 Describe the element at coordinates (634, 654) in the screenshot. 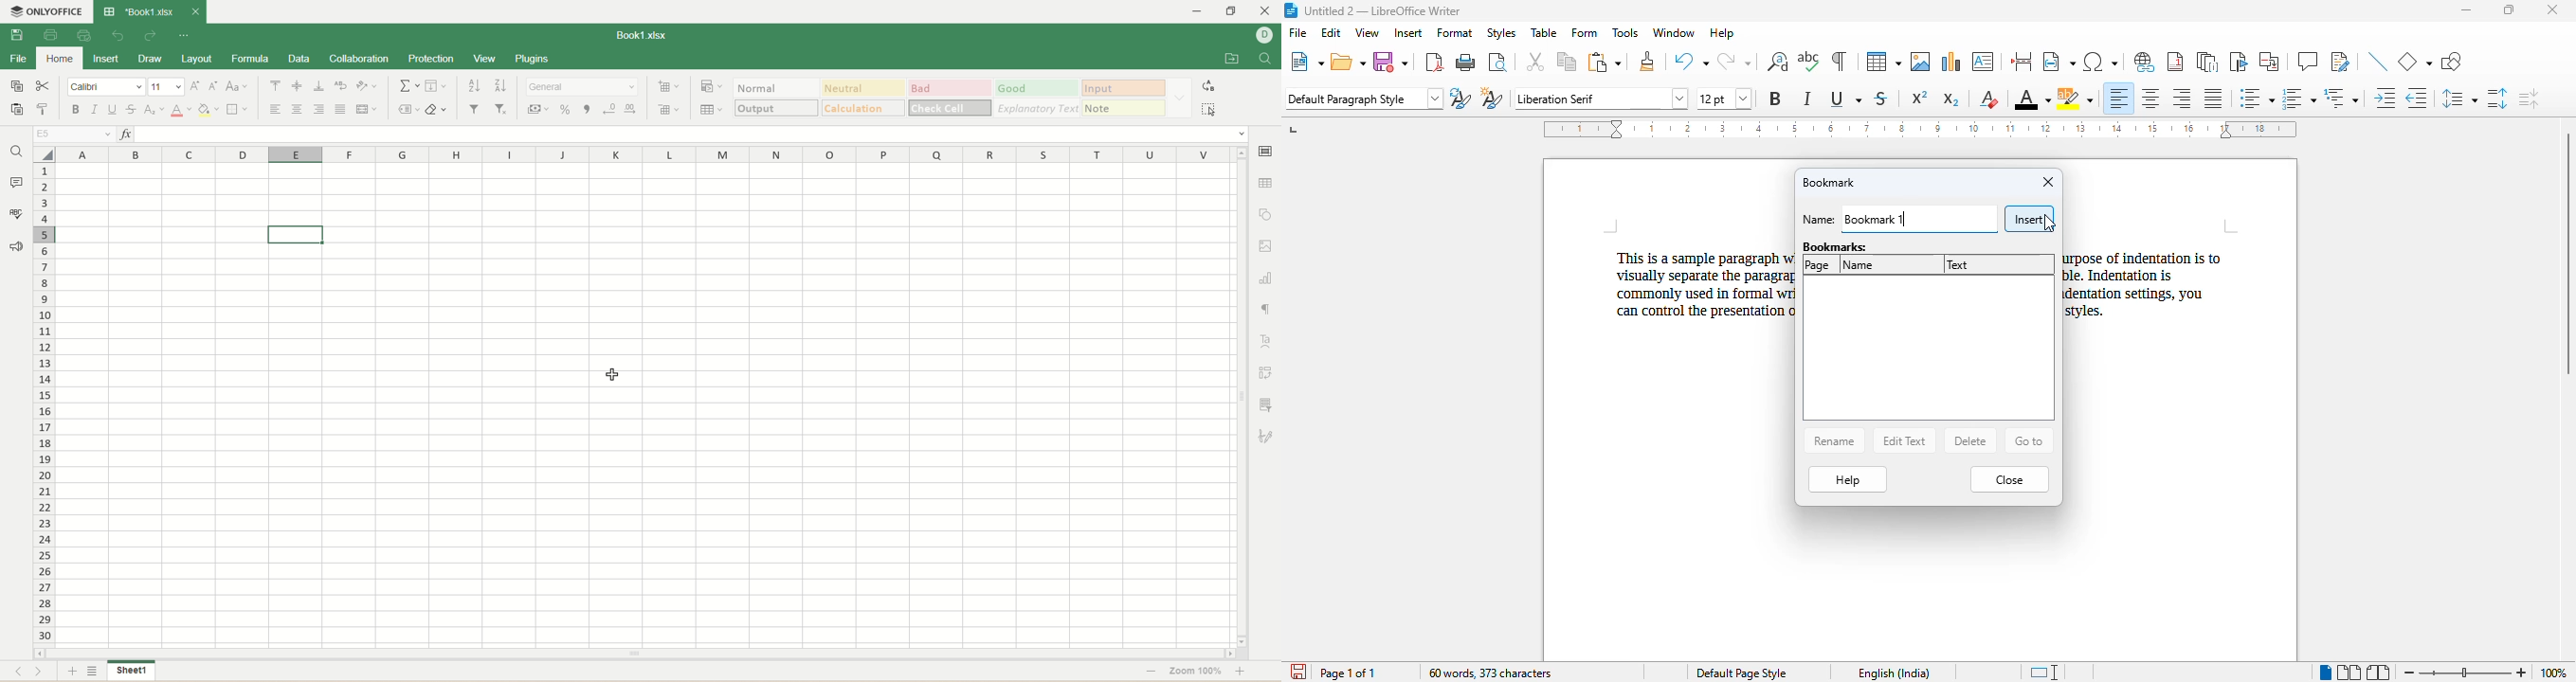

I see `horizontal scroll` at that location.